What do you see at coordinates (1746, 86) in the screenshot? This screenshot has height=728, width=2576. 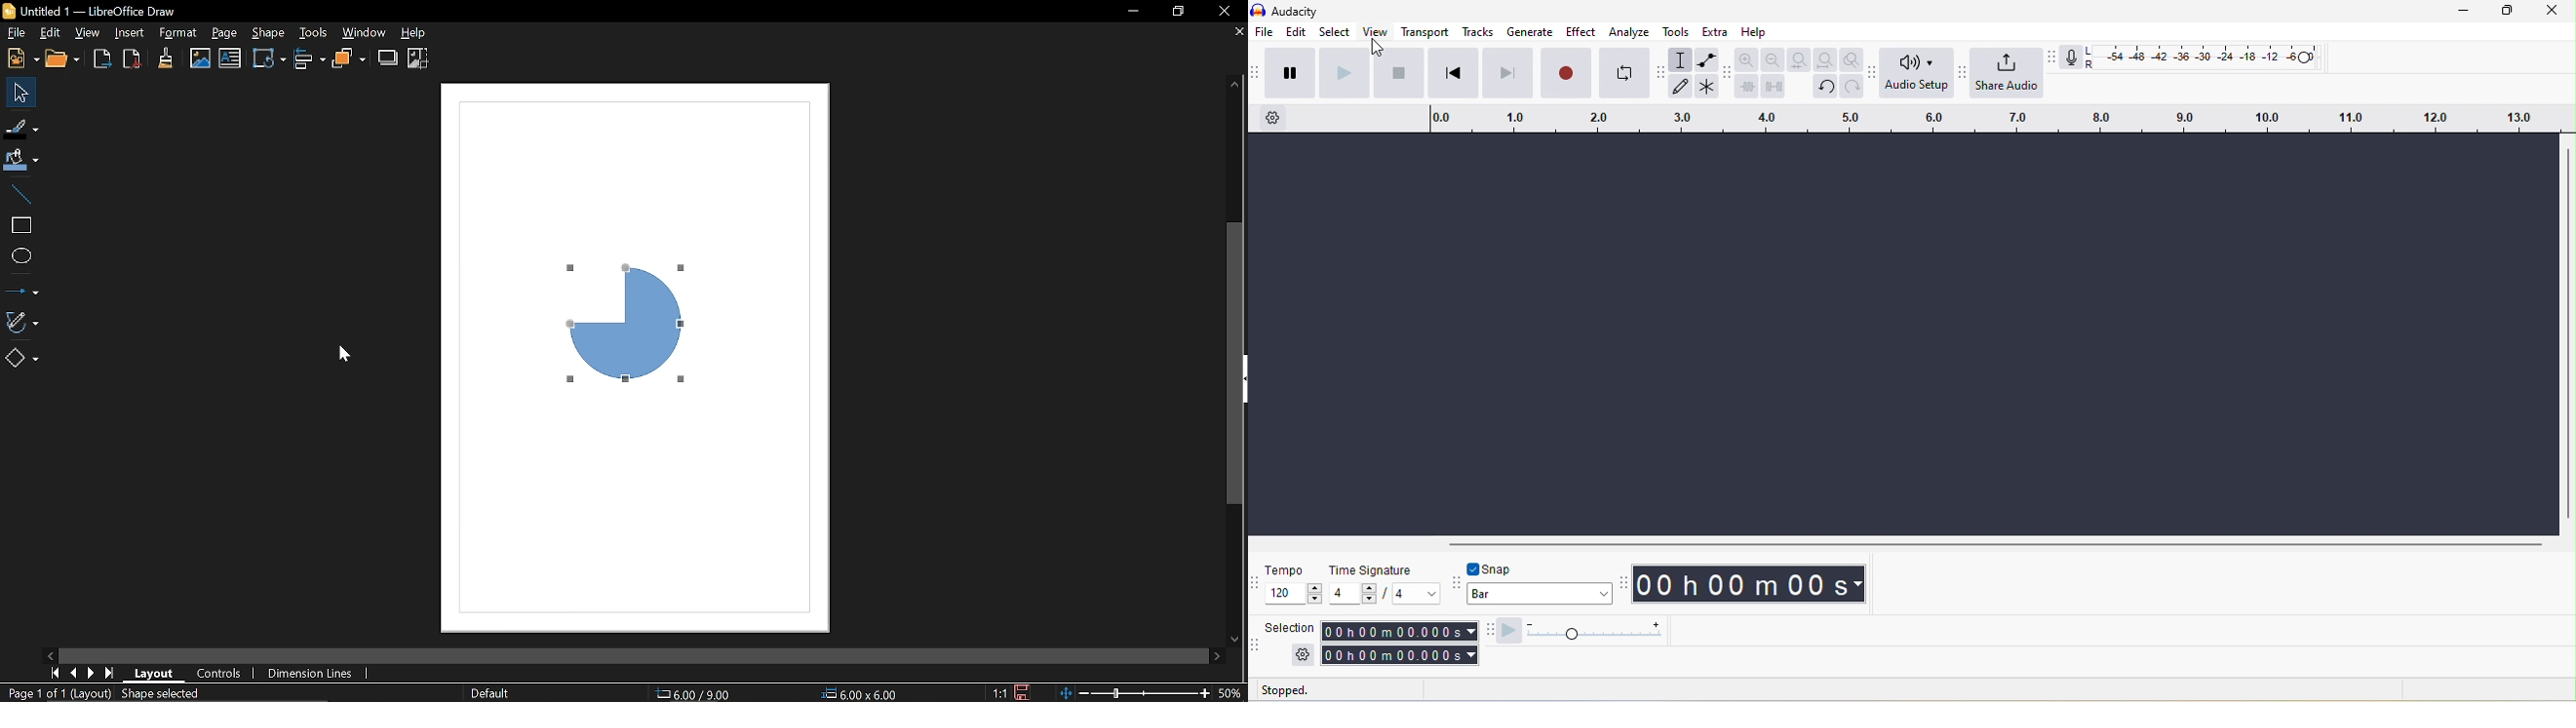 I see `trim audio outside selection` at bounding box center [1746, 86].